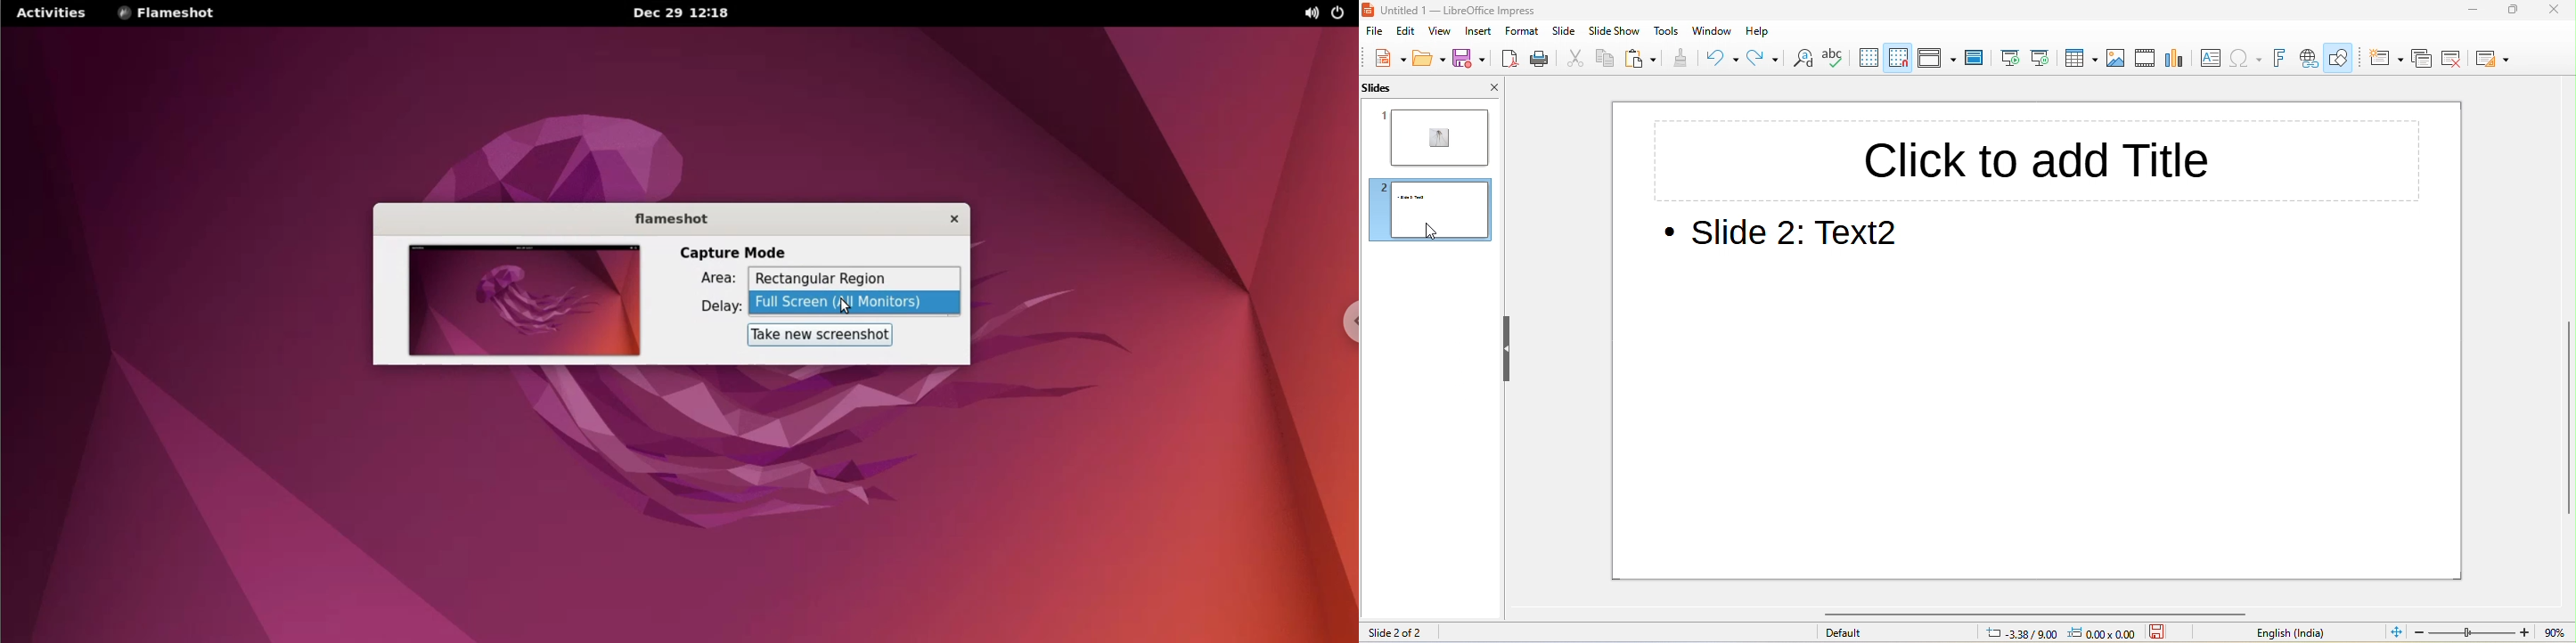 This screenshot has width=2576, height=644. Describe the element at coordinates (1975, 59) in the screenshot. I see `master slide` at that location.